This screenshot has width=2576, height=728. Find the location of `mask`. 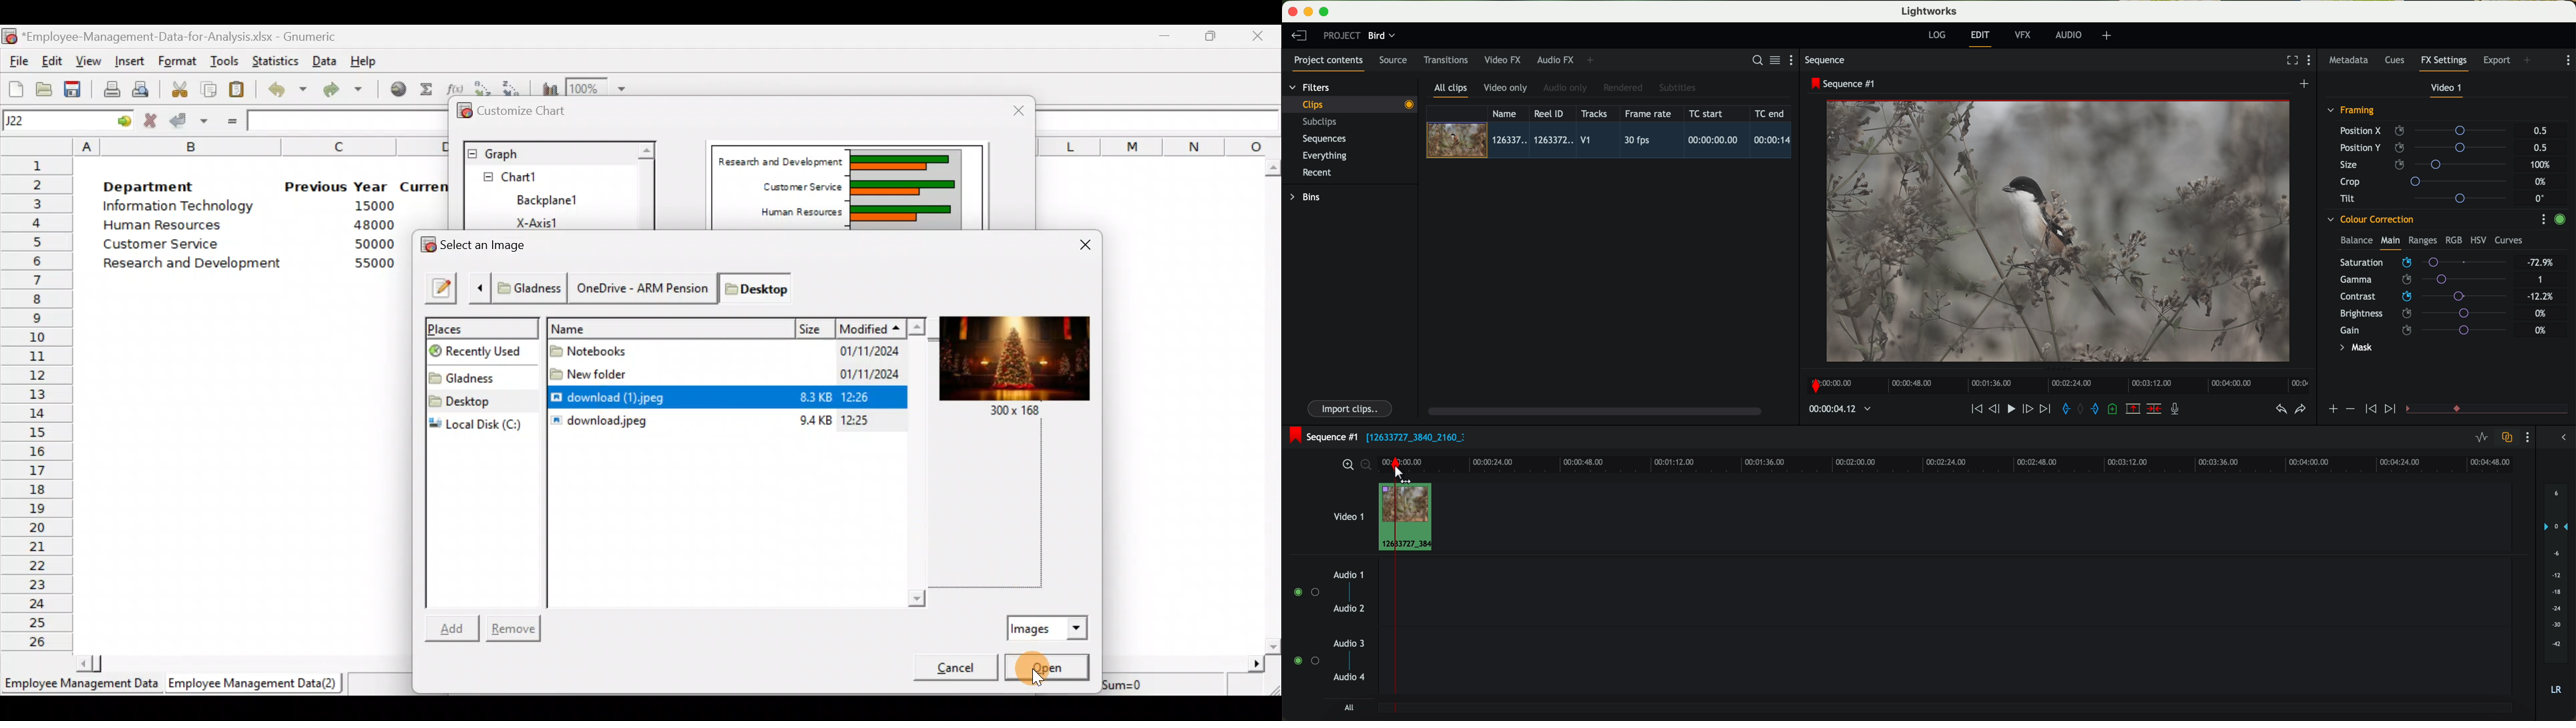

mask is located at coordinates (2354, 349).